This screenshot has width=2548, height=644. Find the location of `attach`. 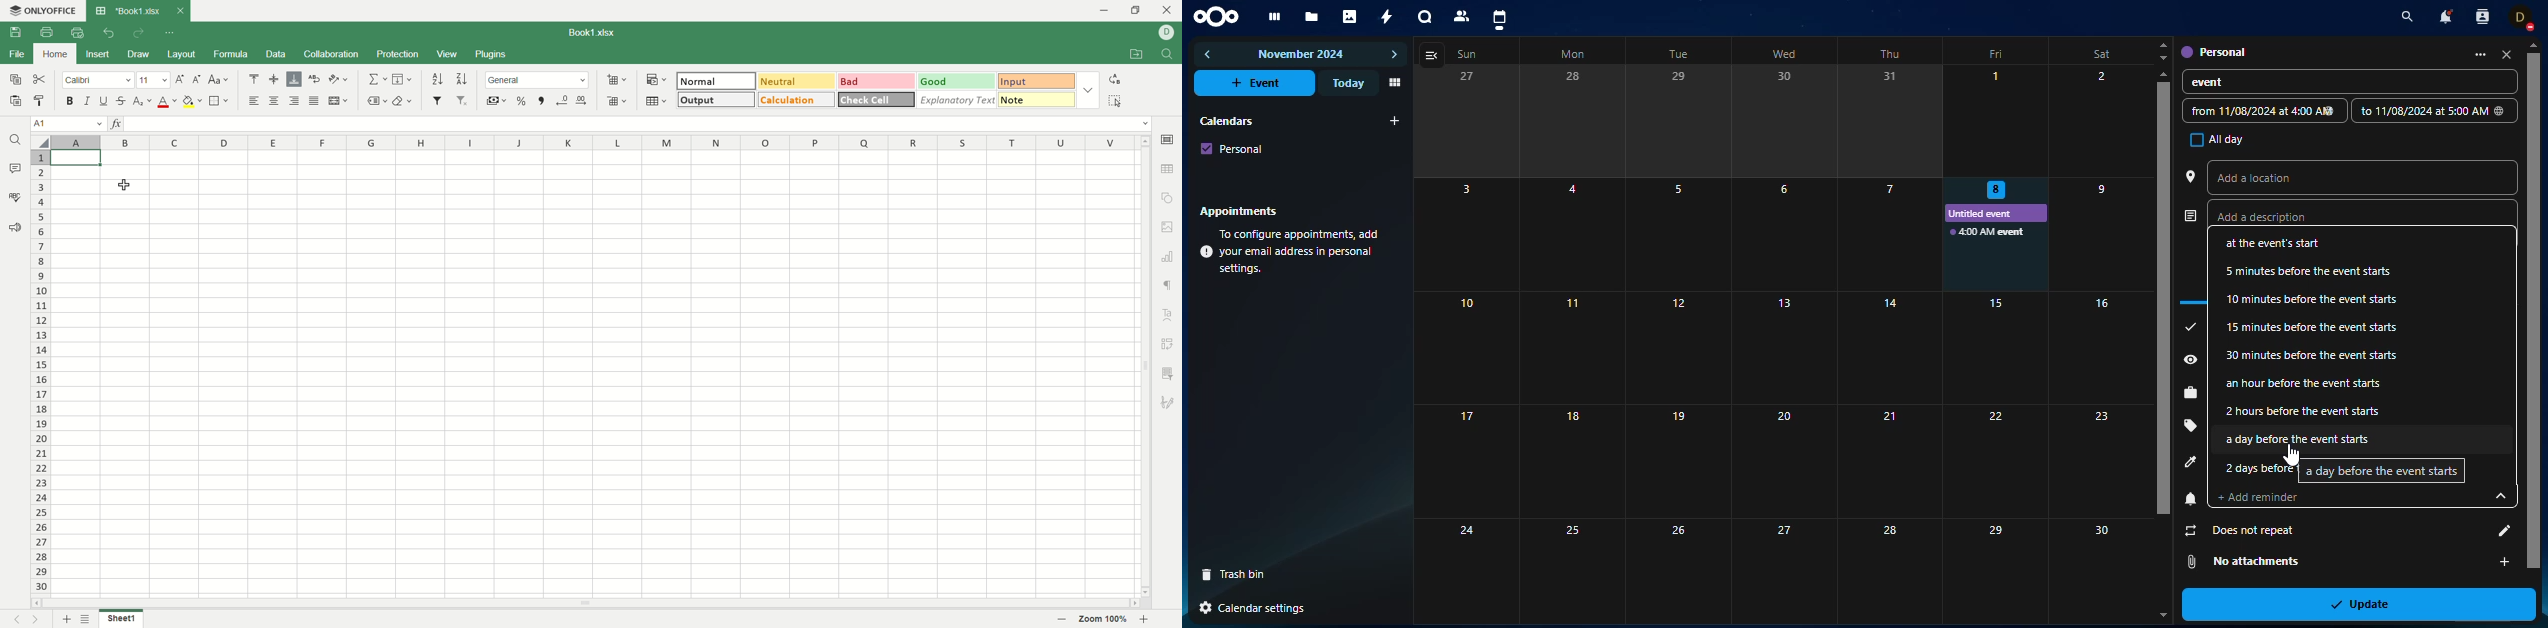

attach is located at coordinates (2191, 561).